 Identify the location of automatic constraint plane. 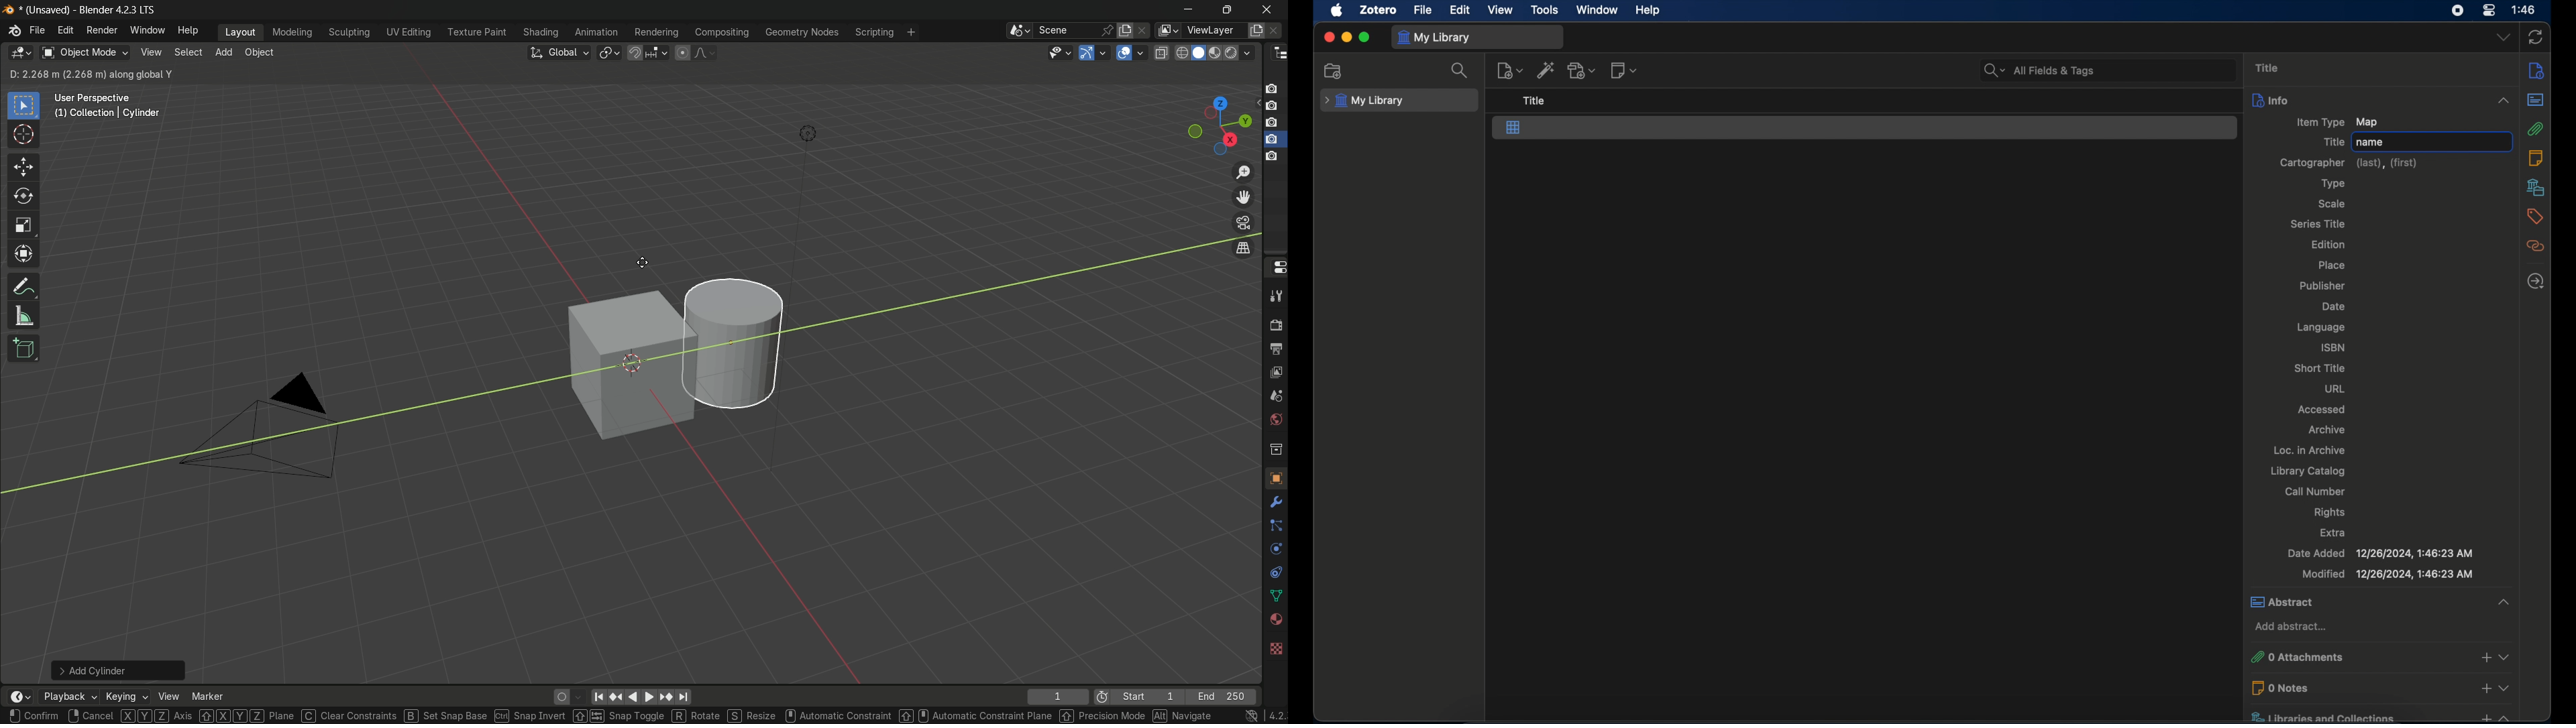
(974, 716).